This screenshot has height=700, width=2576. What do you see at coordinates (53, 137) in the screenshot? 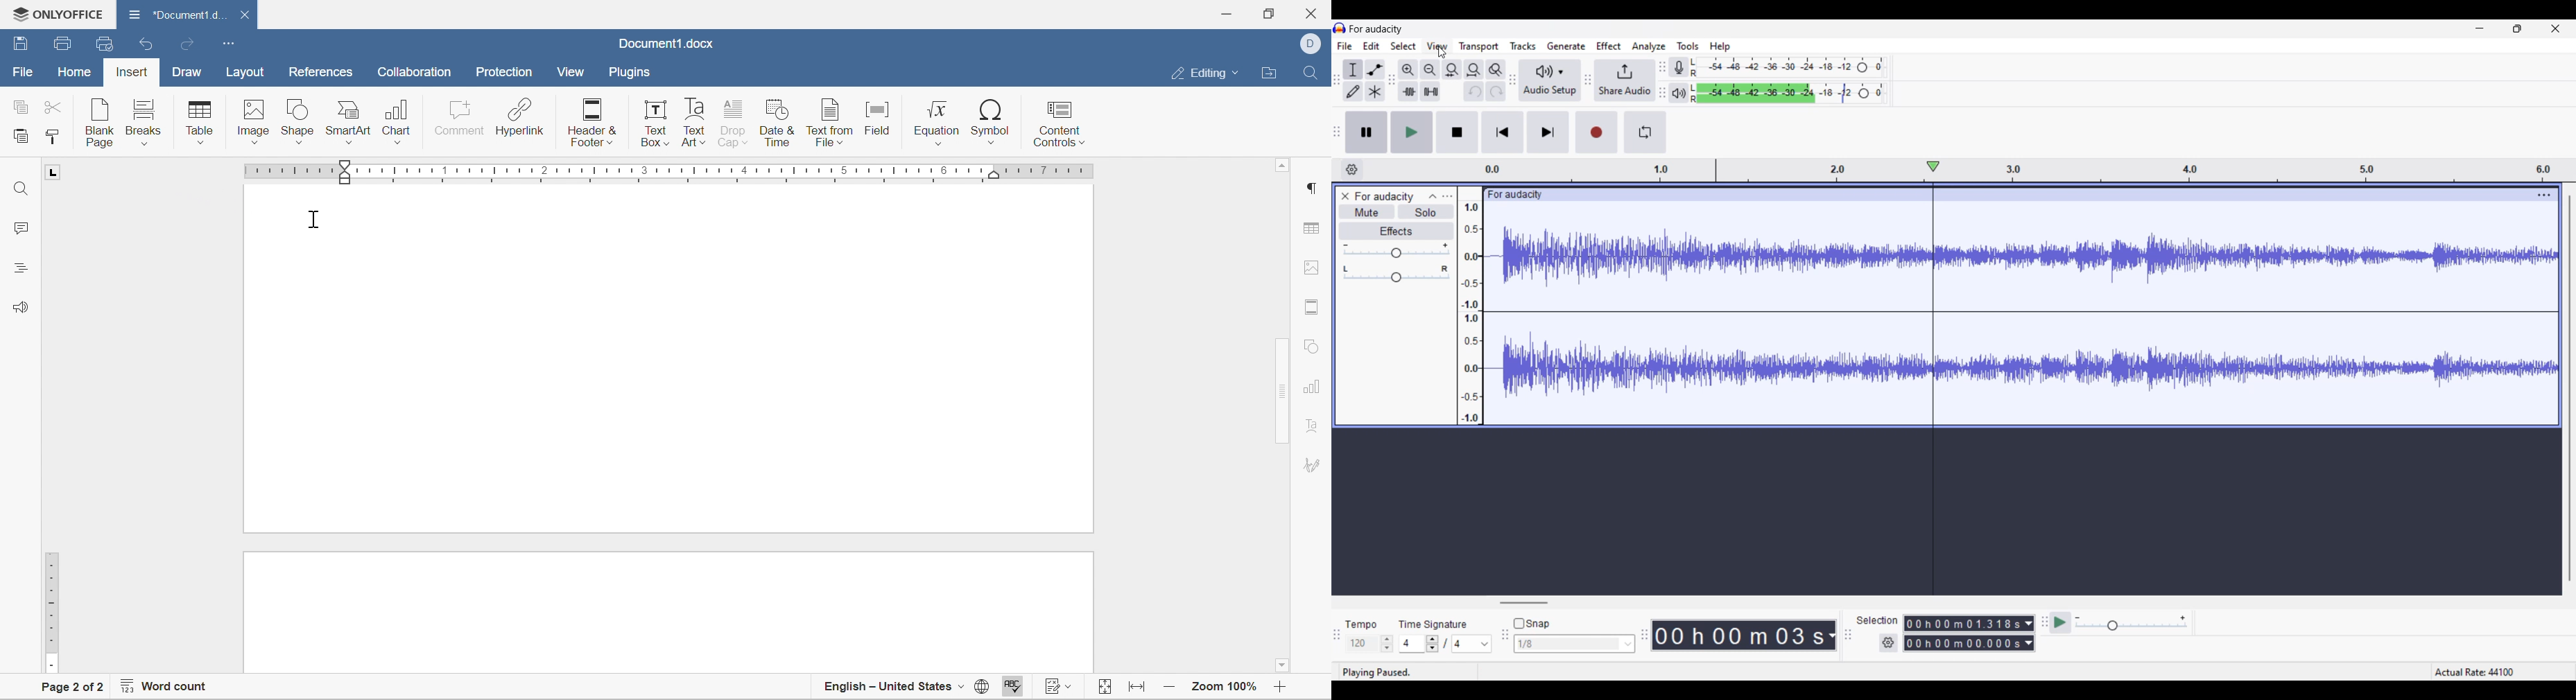
I see `Copy style` at bounding box center [53, 137].